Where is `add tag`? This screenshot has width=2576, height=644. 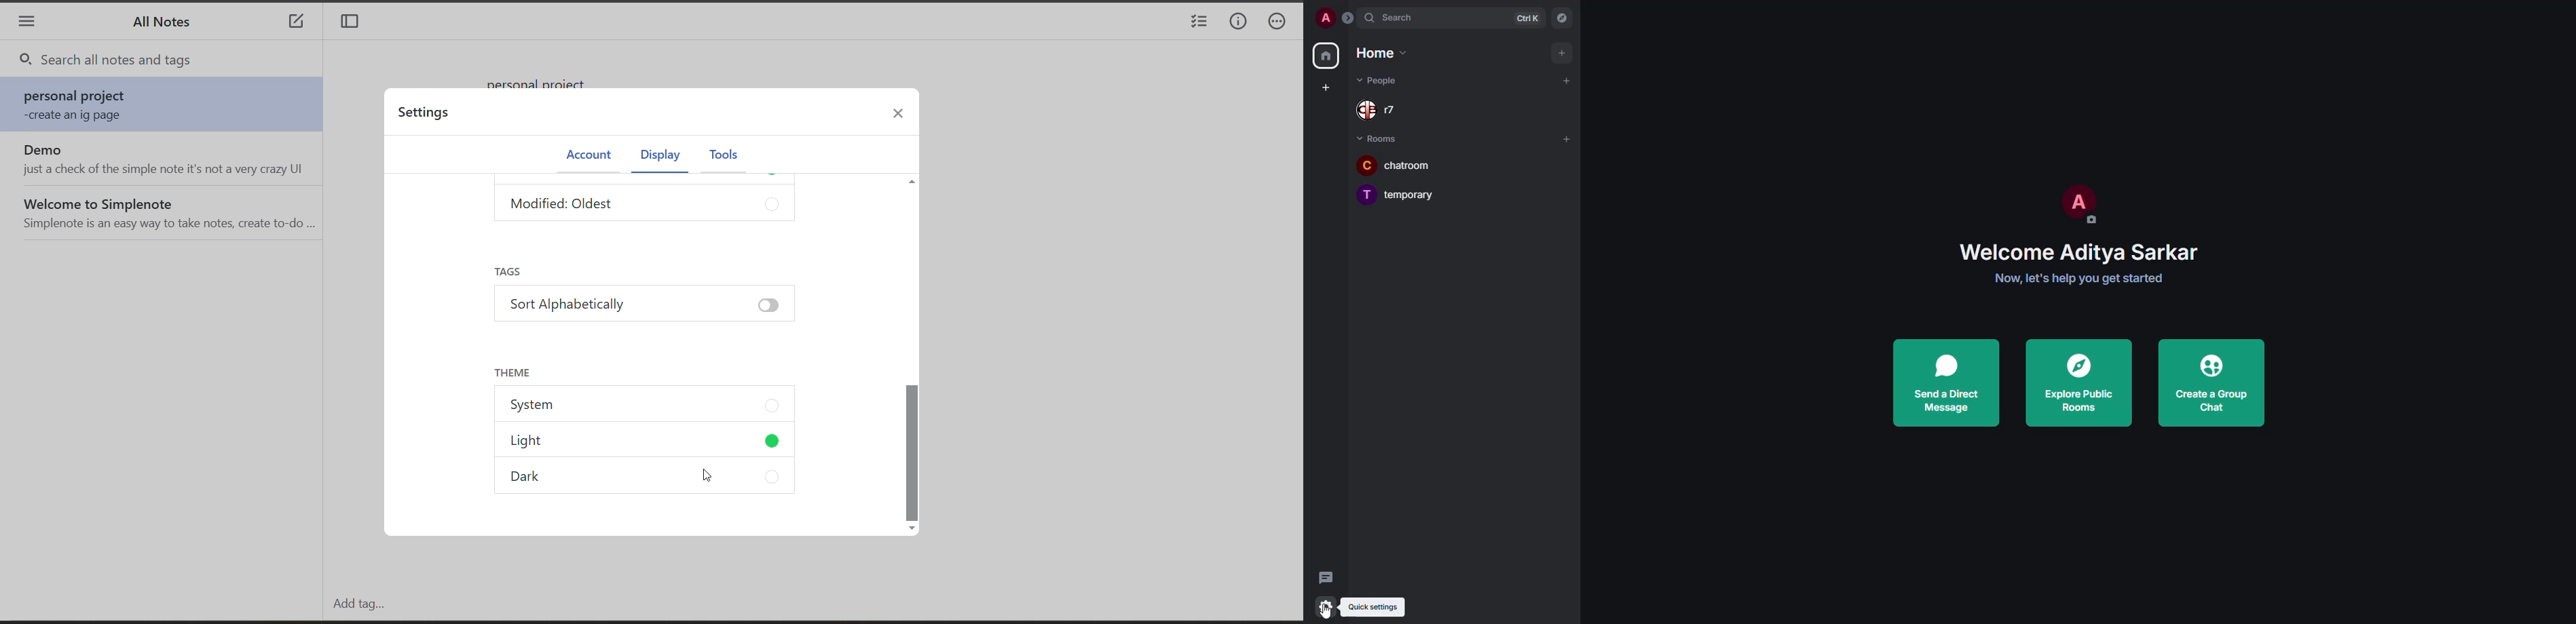
add tag is located at coordinates (355, 604).